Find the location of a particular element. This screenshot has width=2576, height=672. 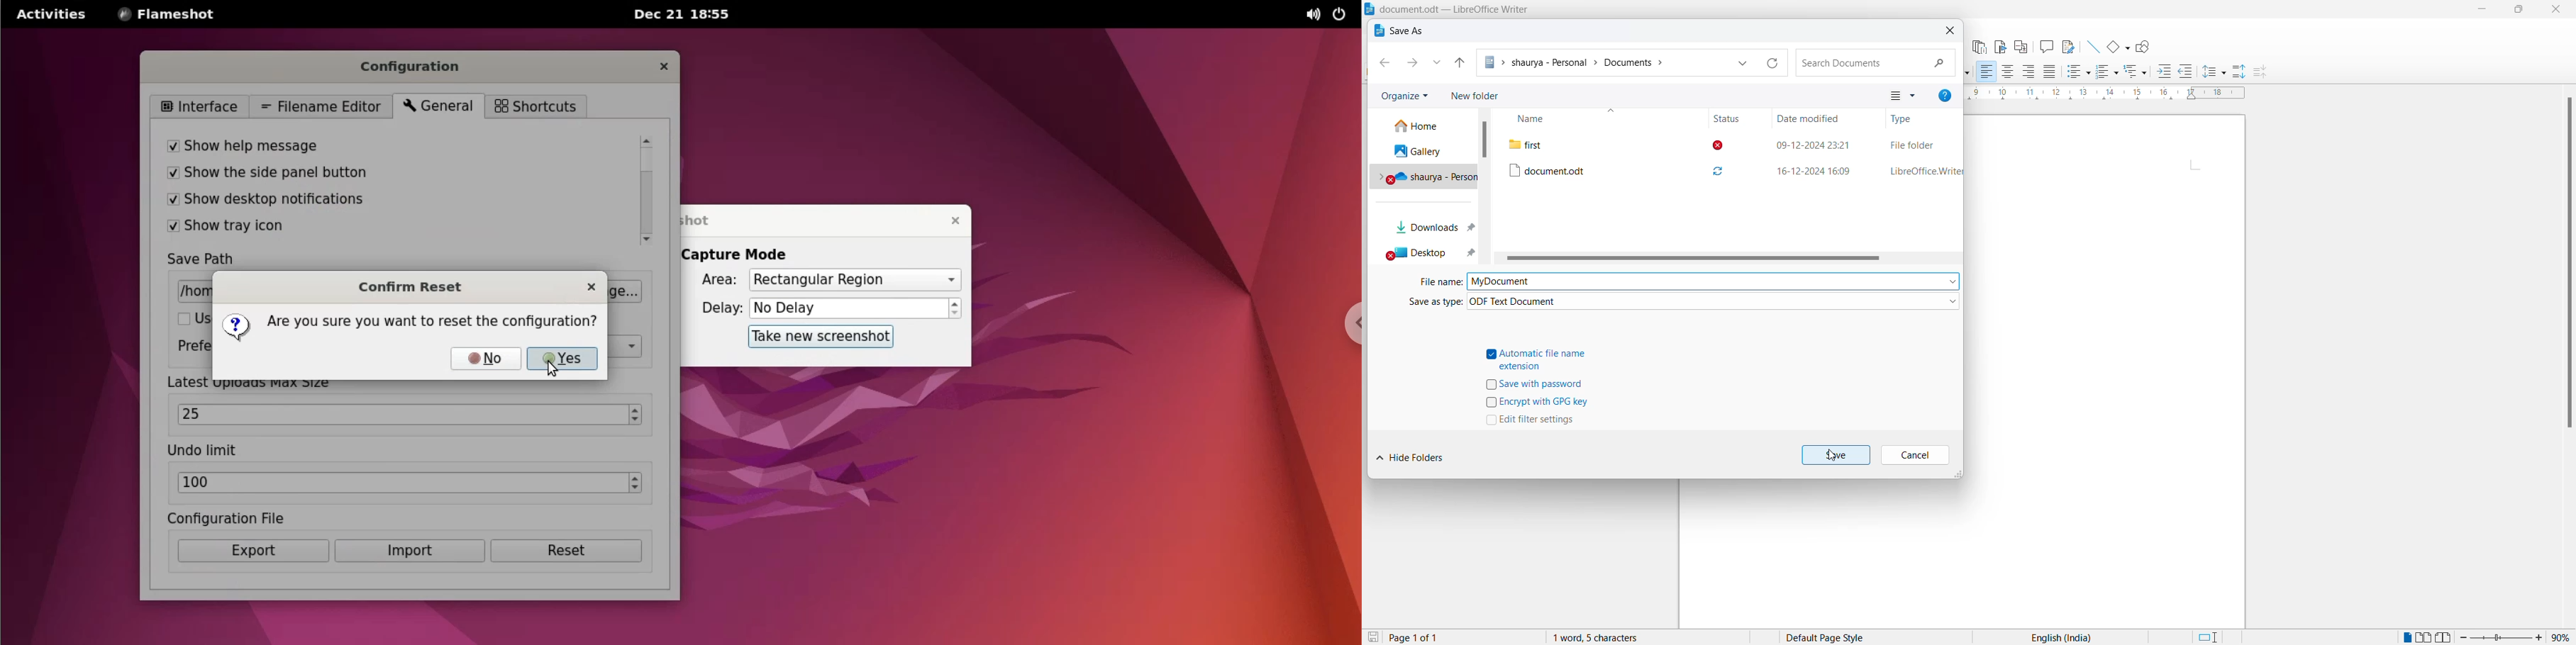

libreoffice writer is located at coordinates (1923, 171).